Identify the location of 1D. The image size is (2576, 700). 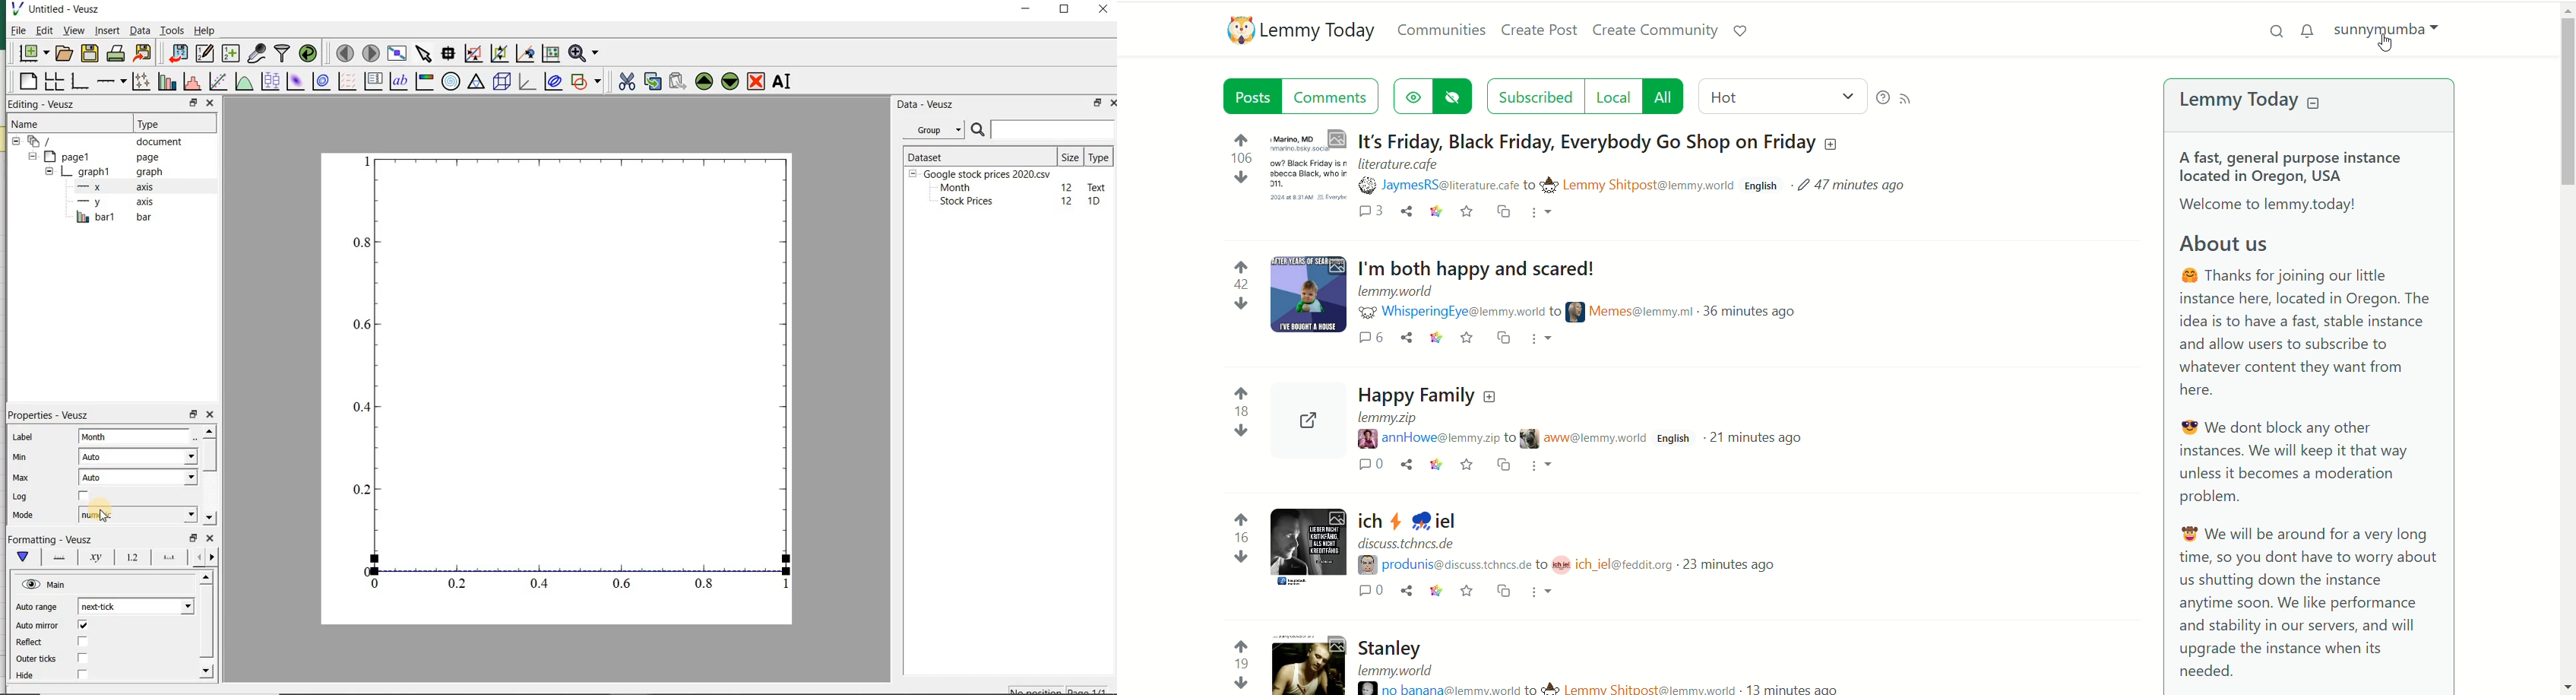
(1096, 202).